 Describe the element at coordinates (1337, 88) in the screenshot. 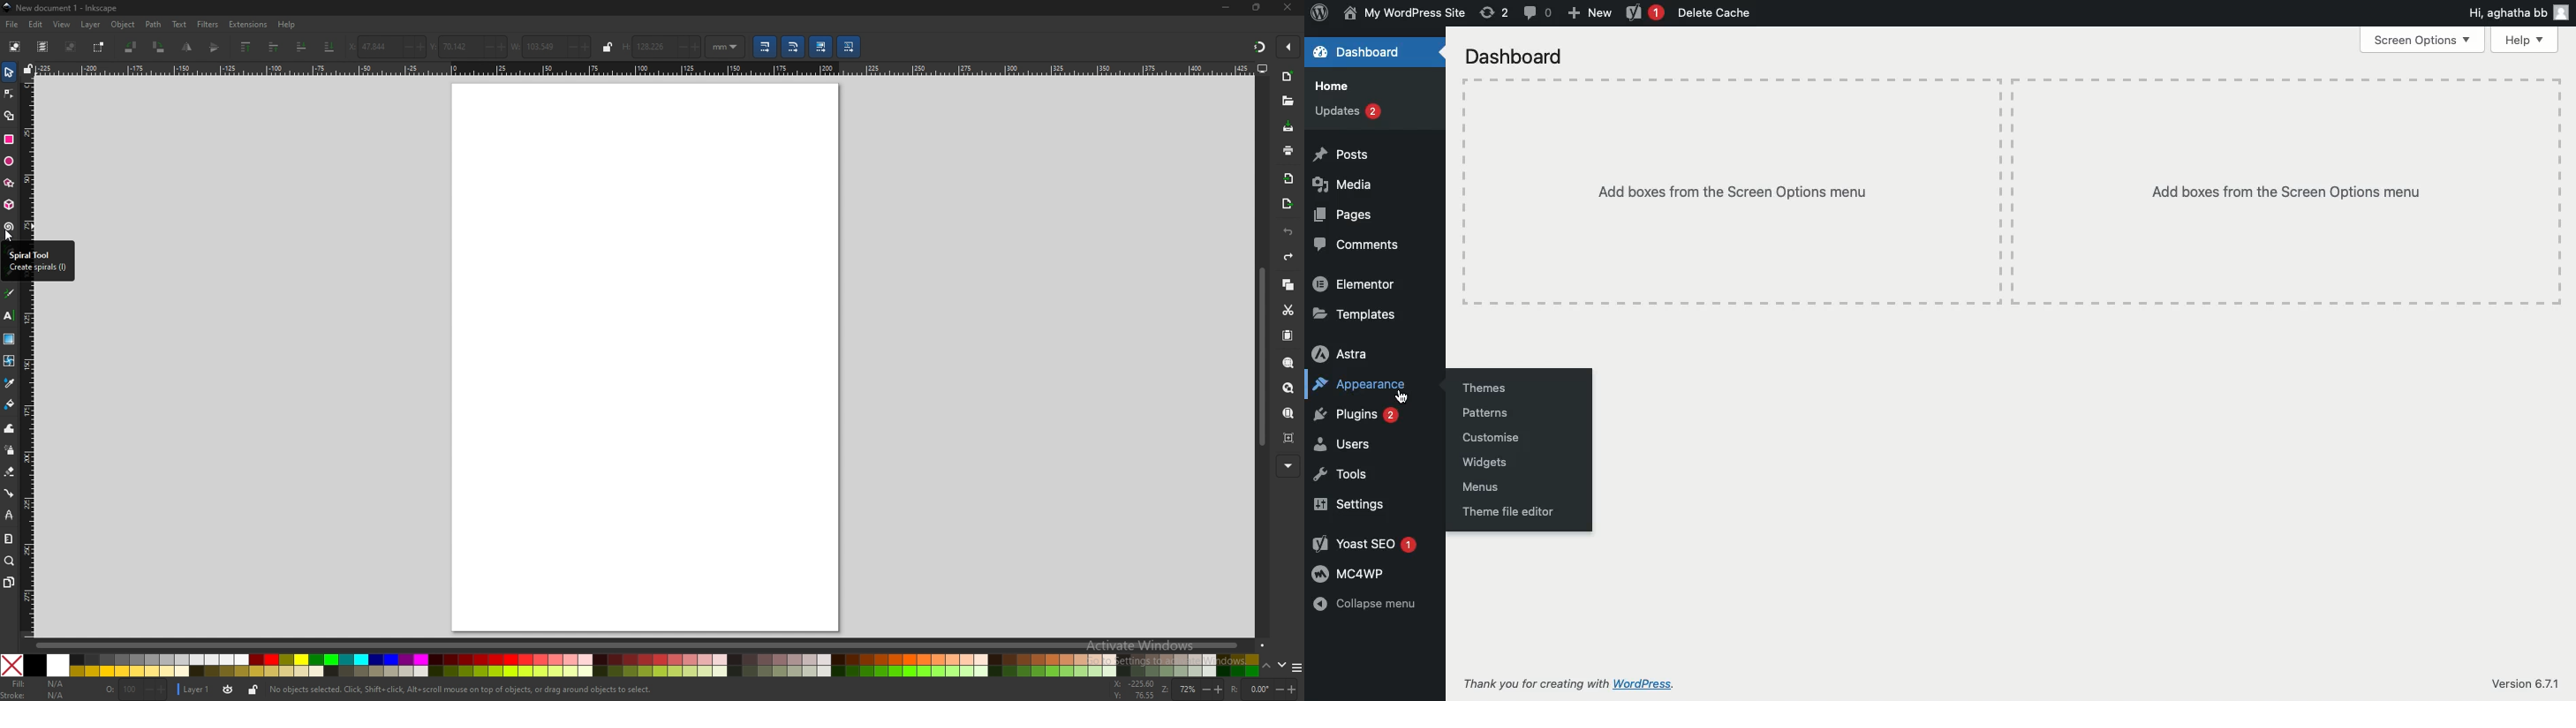

I see `Home` at that location.